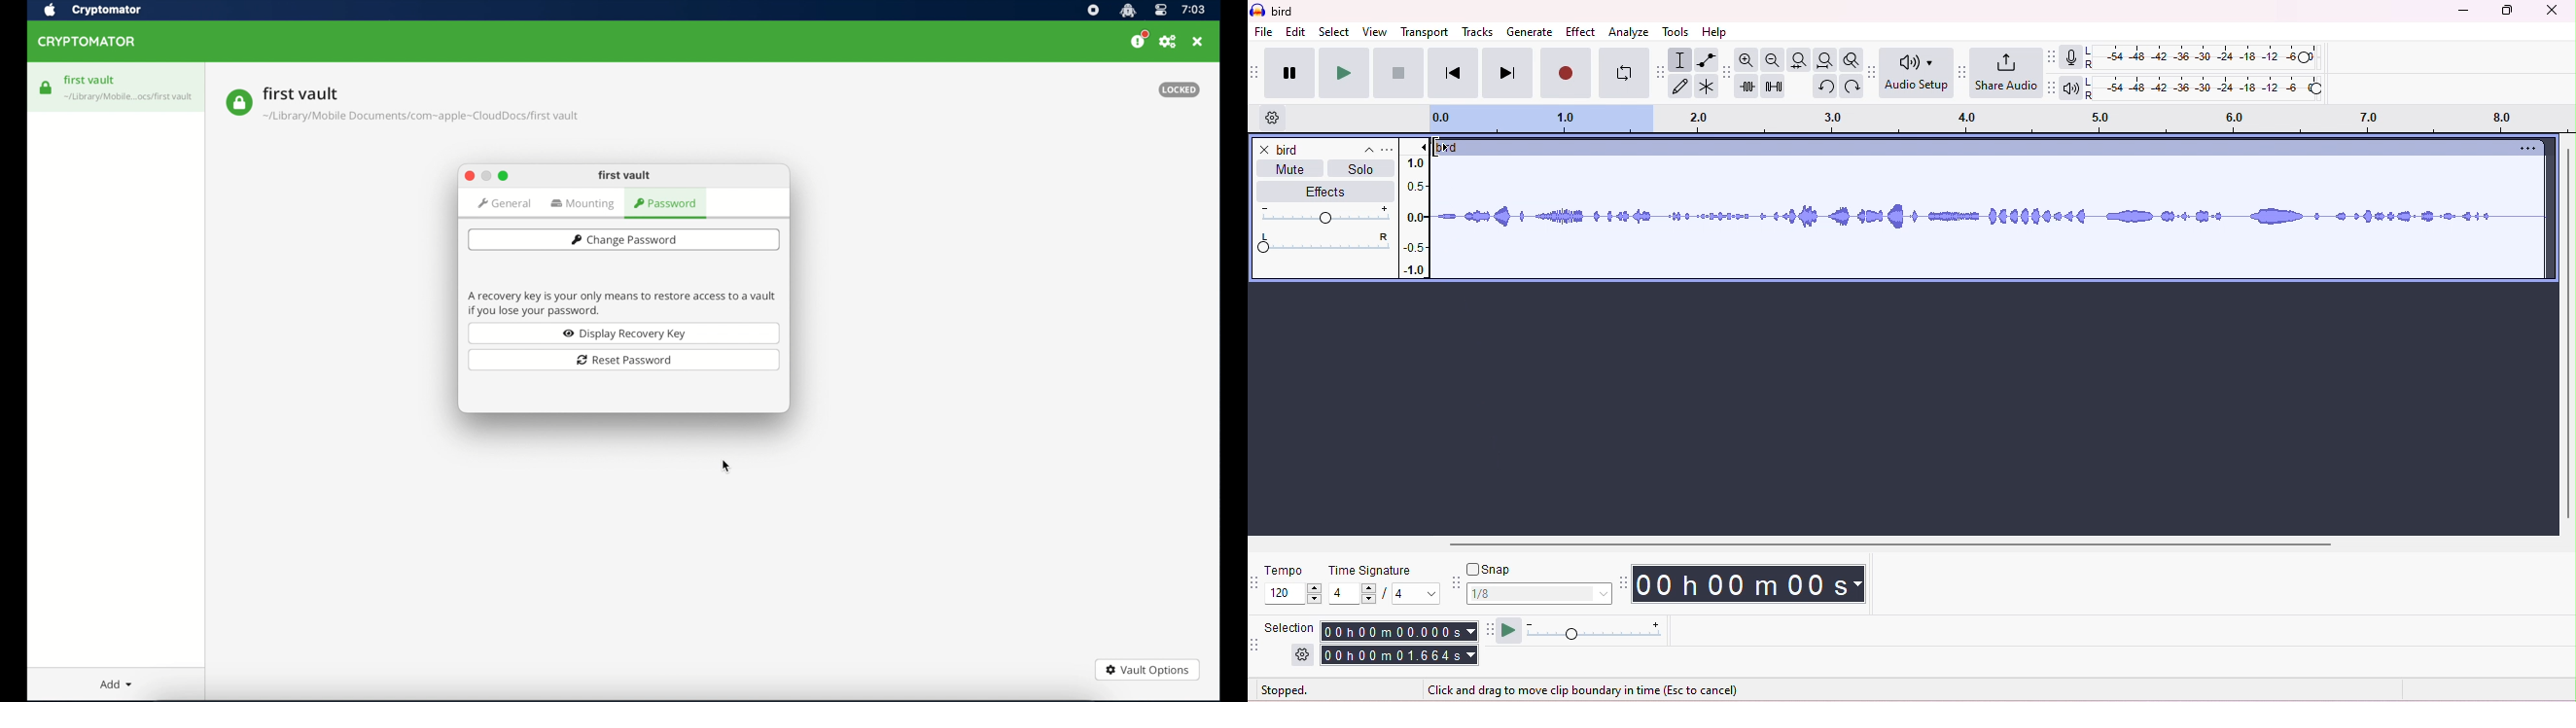  What do you see at coordinates (1303, 655) in the screenshot?
I see `selection options` at bounding box center [1303, 655].